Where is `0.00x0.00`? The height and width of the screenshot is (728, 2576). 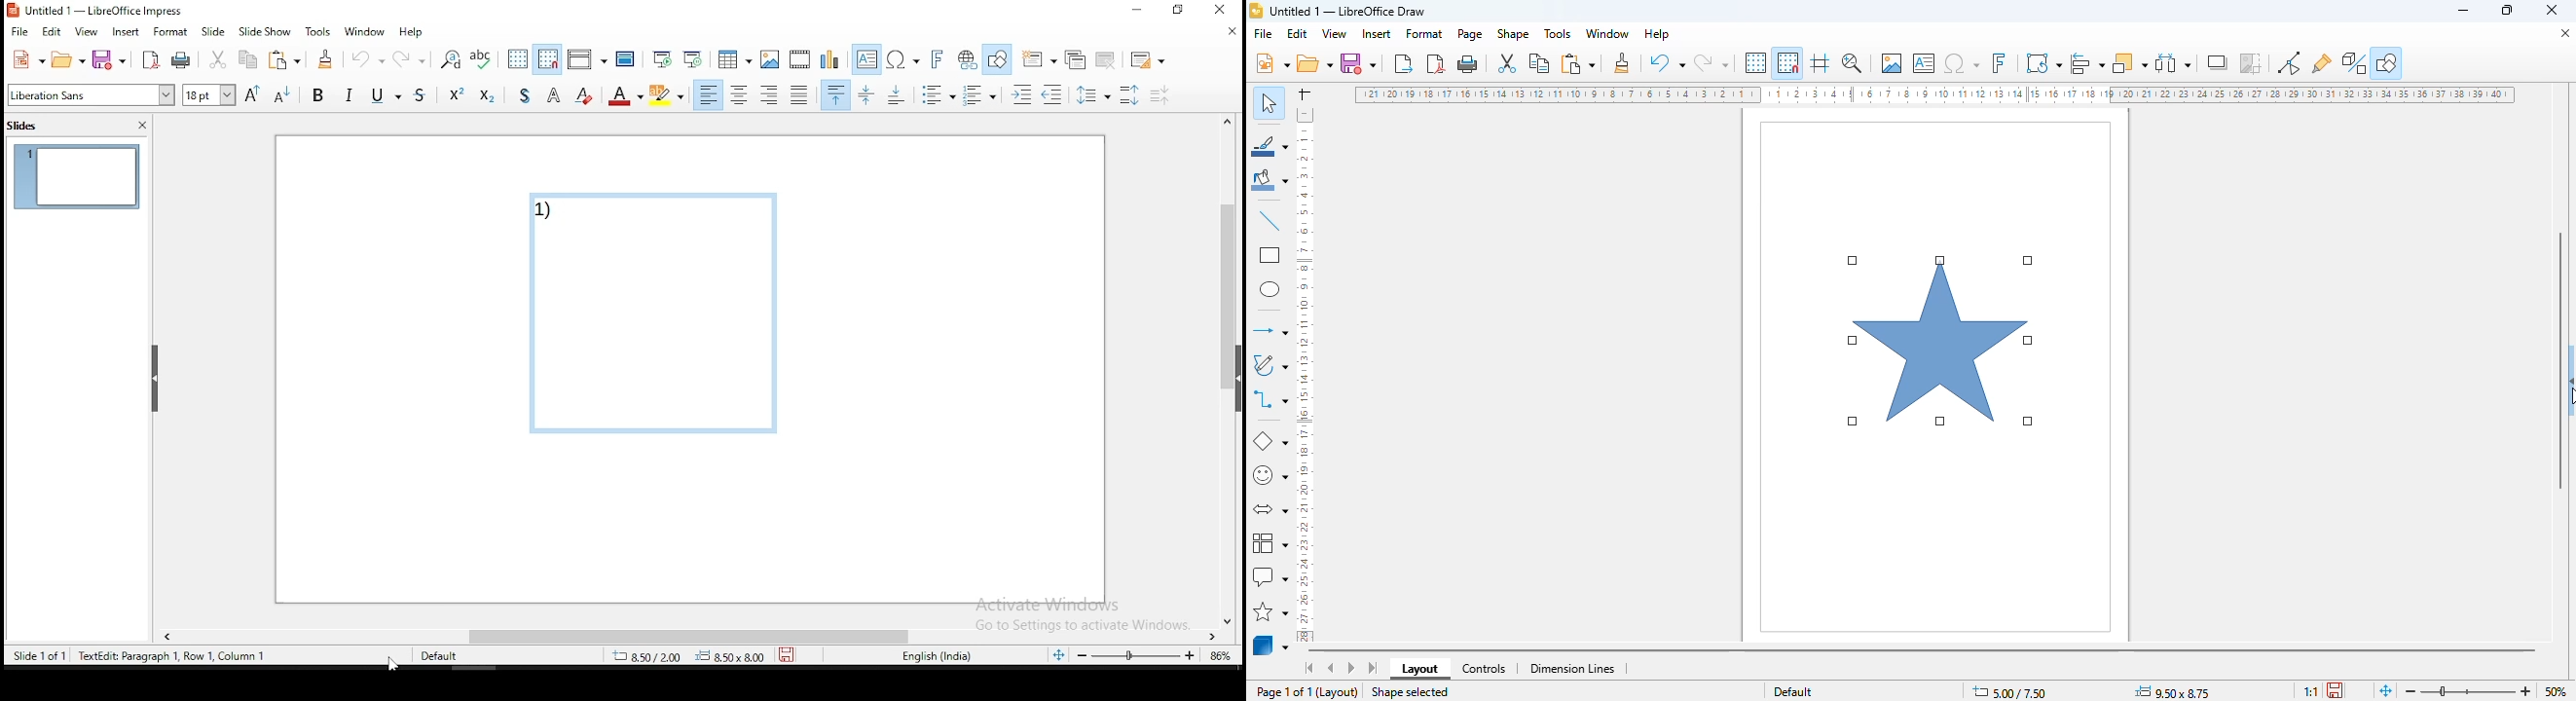 0.00x0.00 is located at coordinates (729, 656).